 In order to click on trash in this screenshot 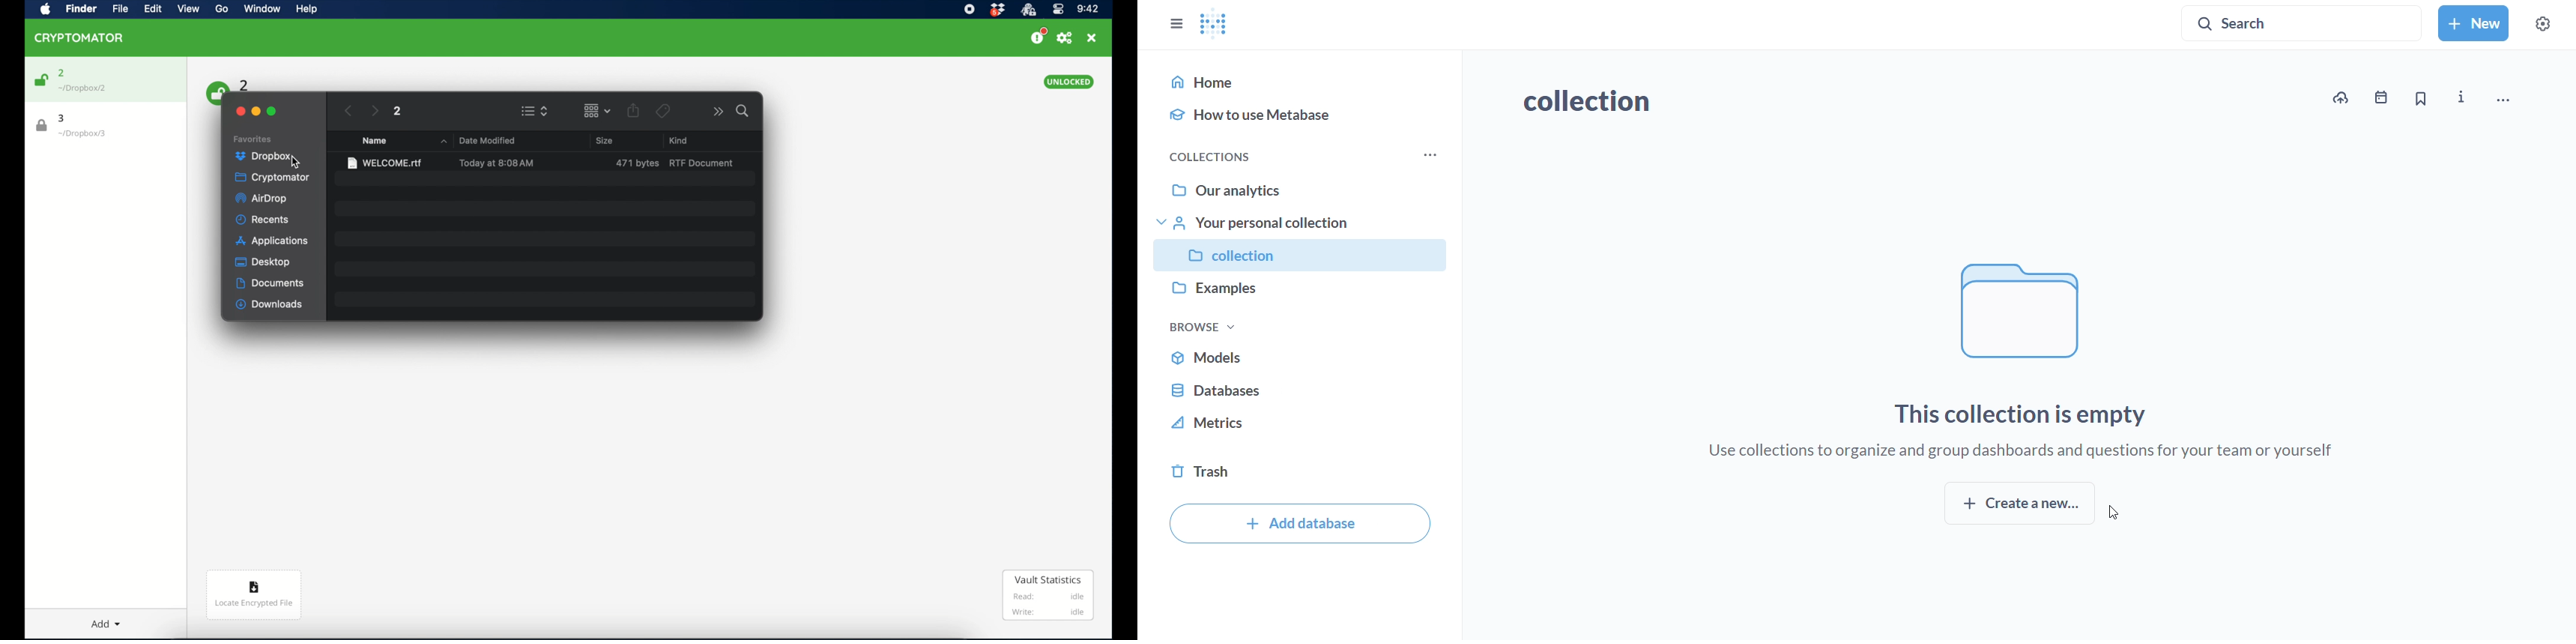, I will do `click(1295, 474)`.